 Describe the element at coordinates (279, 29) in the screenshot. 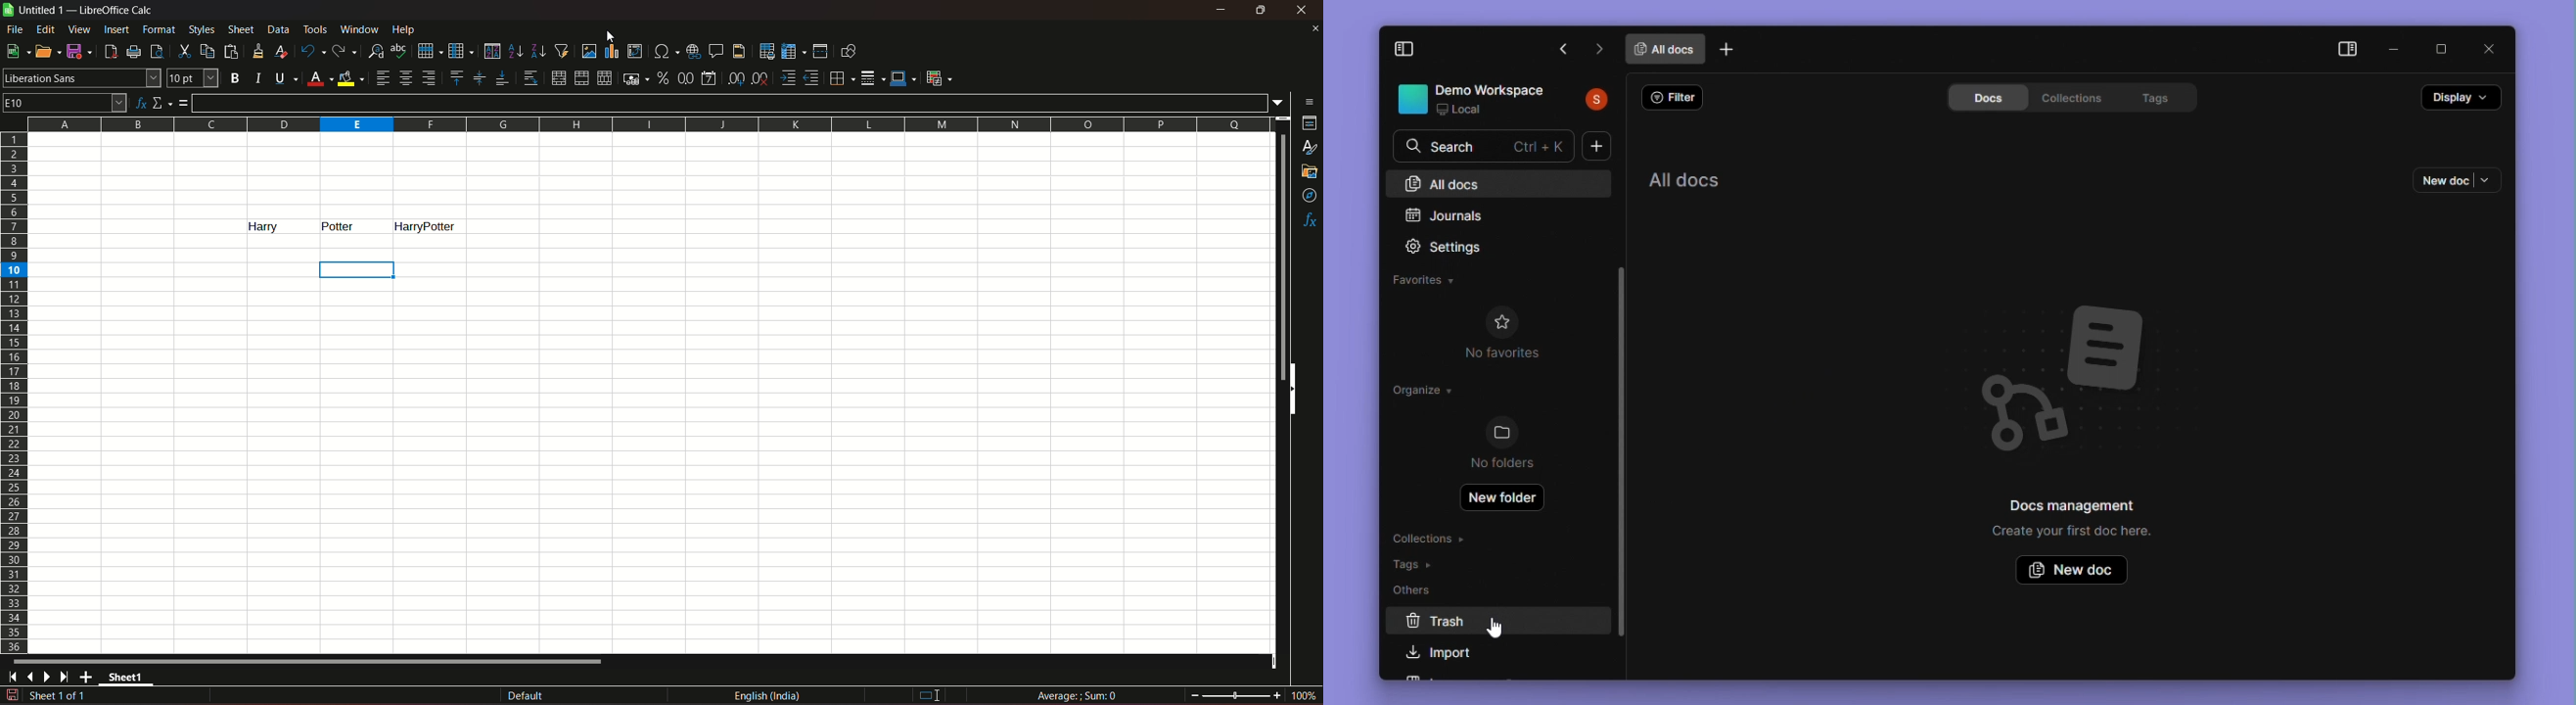

I see `data` at that location.